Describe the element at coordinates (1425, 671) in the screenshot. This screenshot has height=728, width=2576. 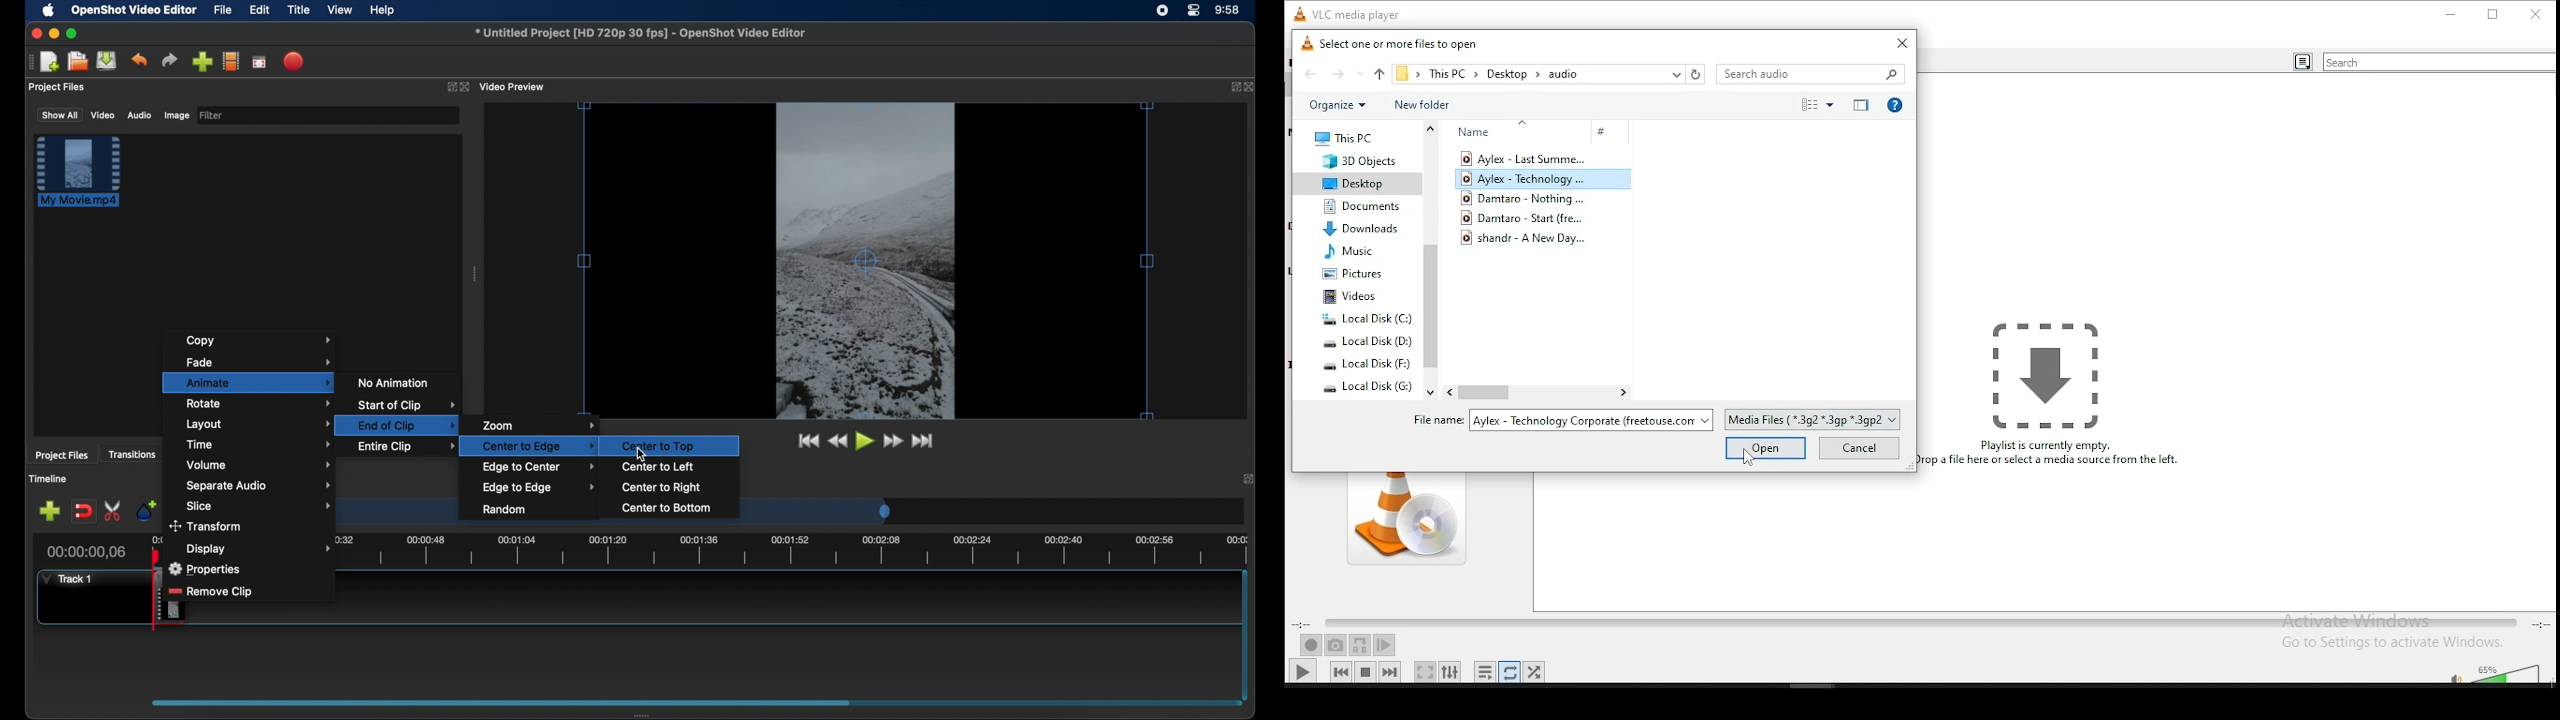
I see `toggle video in fullscreen` at that location.